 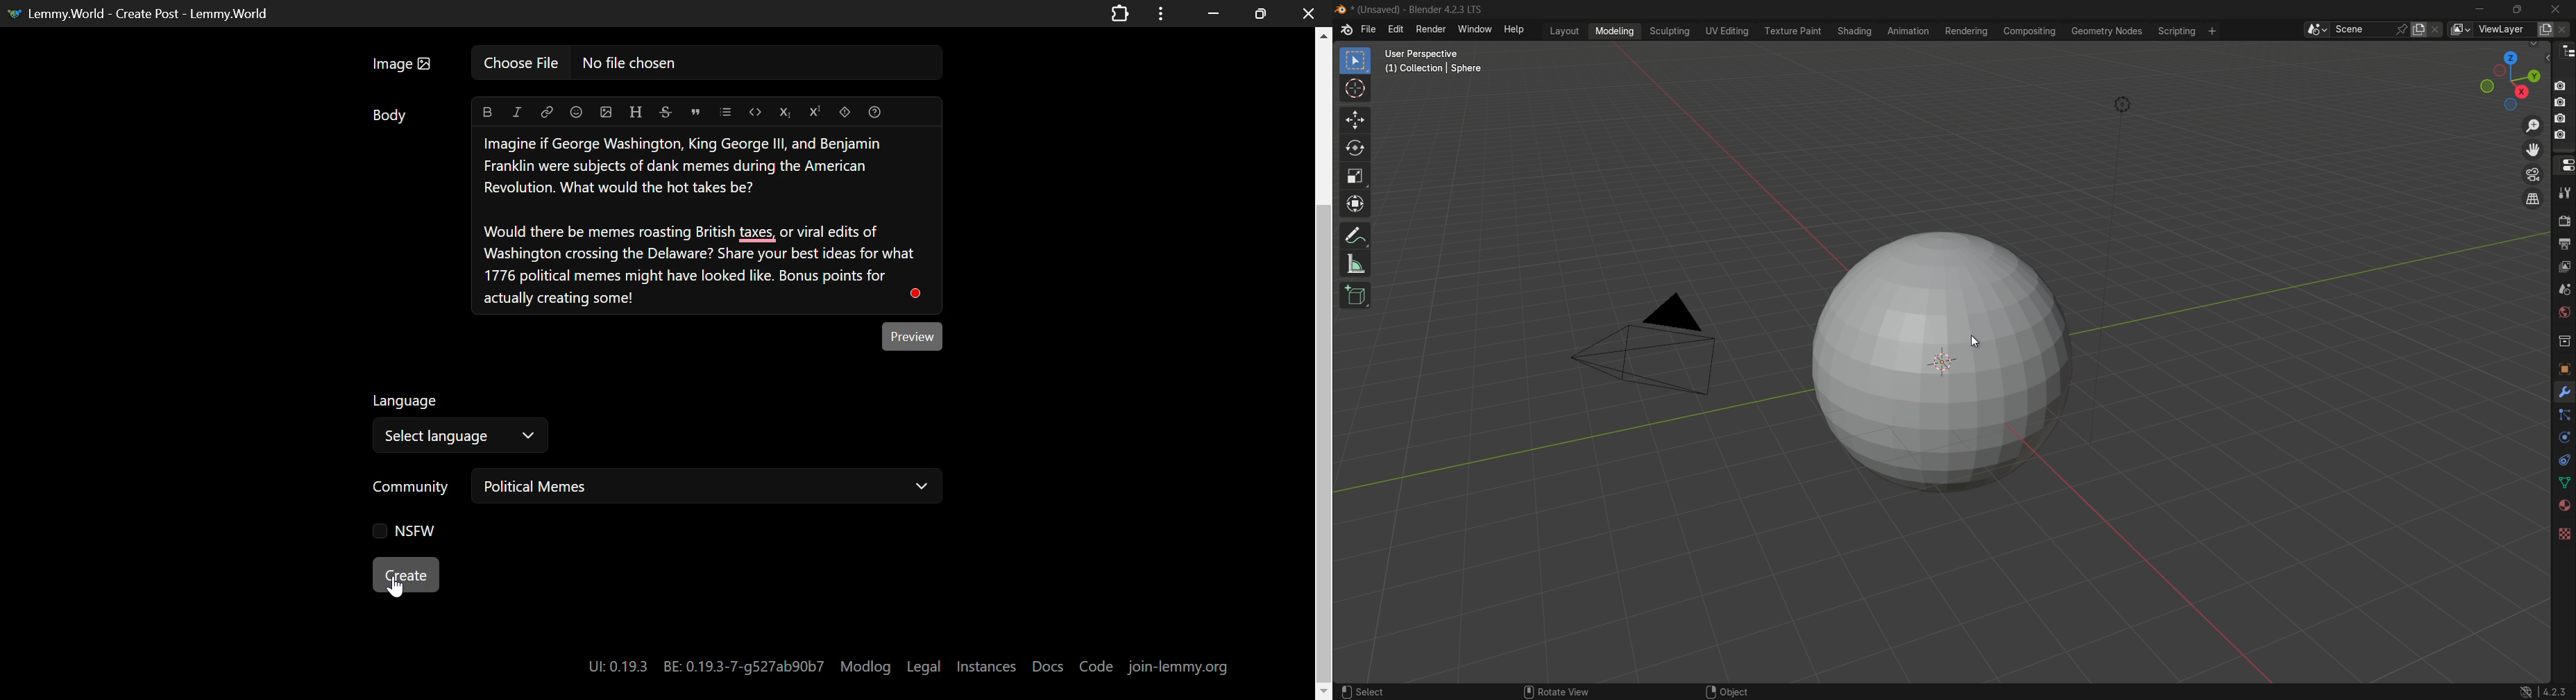 What do you see at coordinates (1792, 31) in the screenshot?
I see `texture paint menu` at bounding box center [1792, 31].